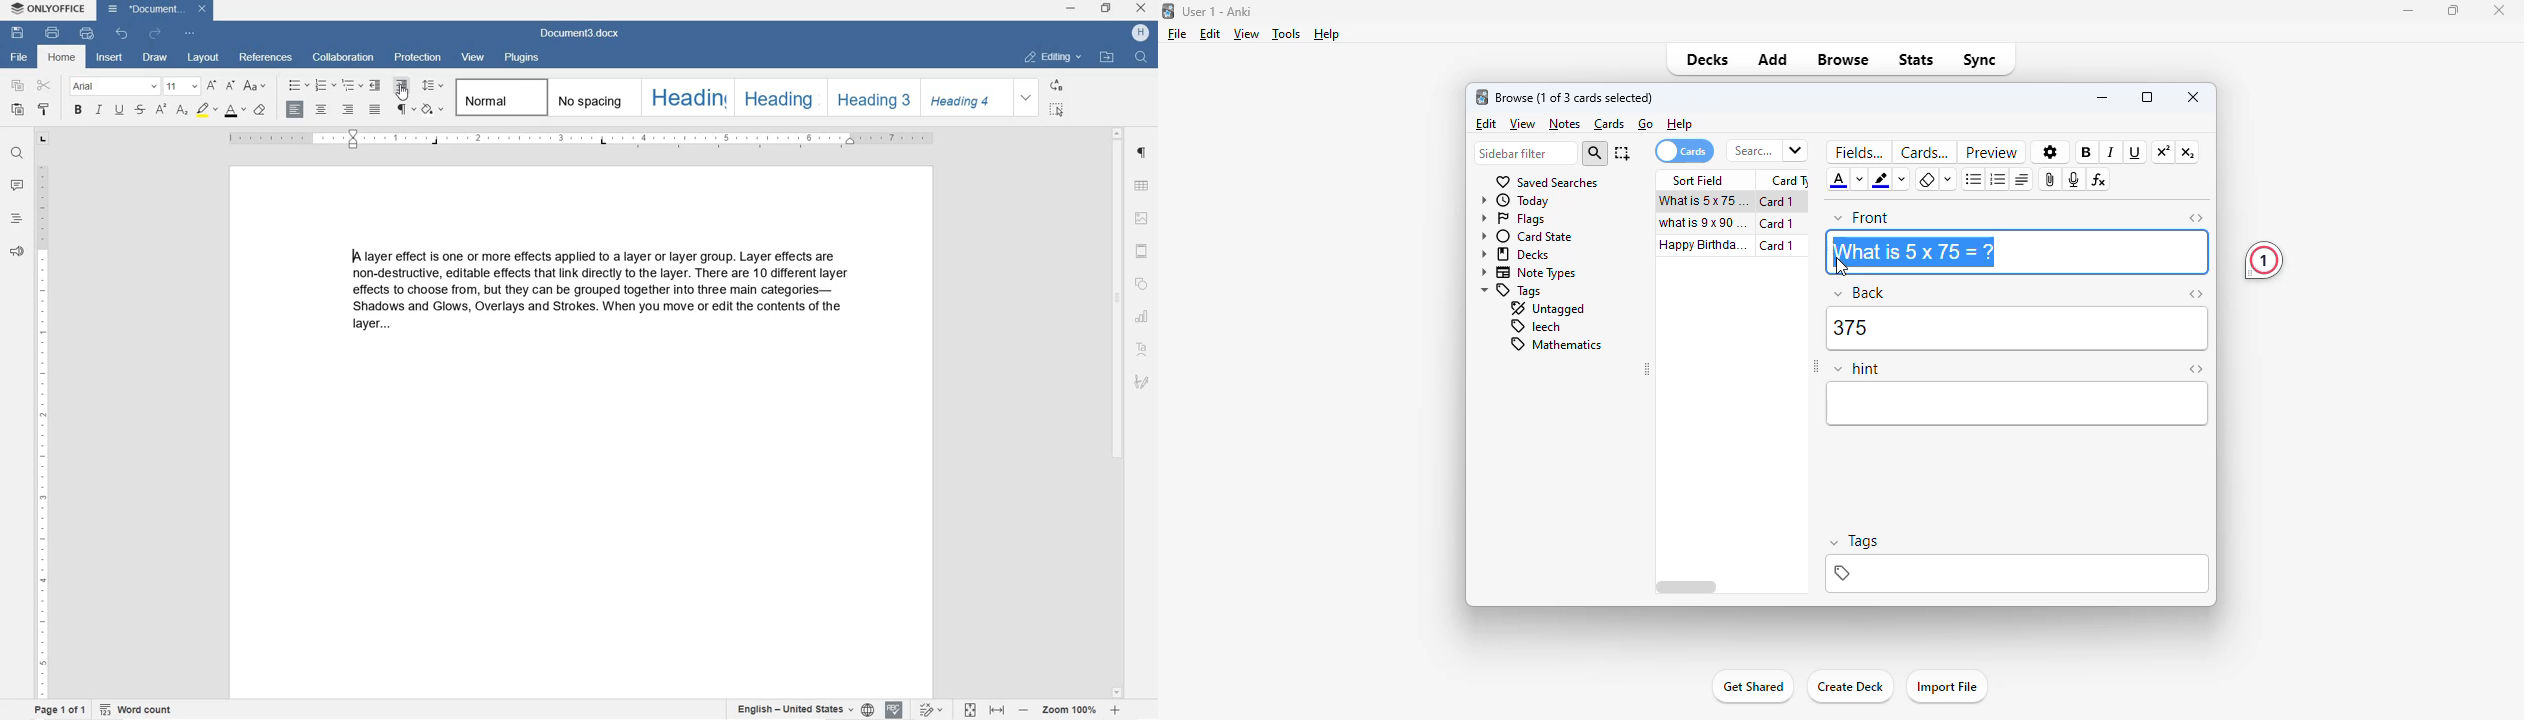 The width and height of the screenshot is (2548, 728). Describe the element at coordinates (1861, 218) in the screenshot. I see `front` at that location.